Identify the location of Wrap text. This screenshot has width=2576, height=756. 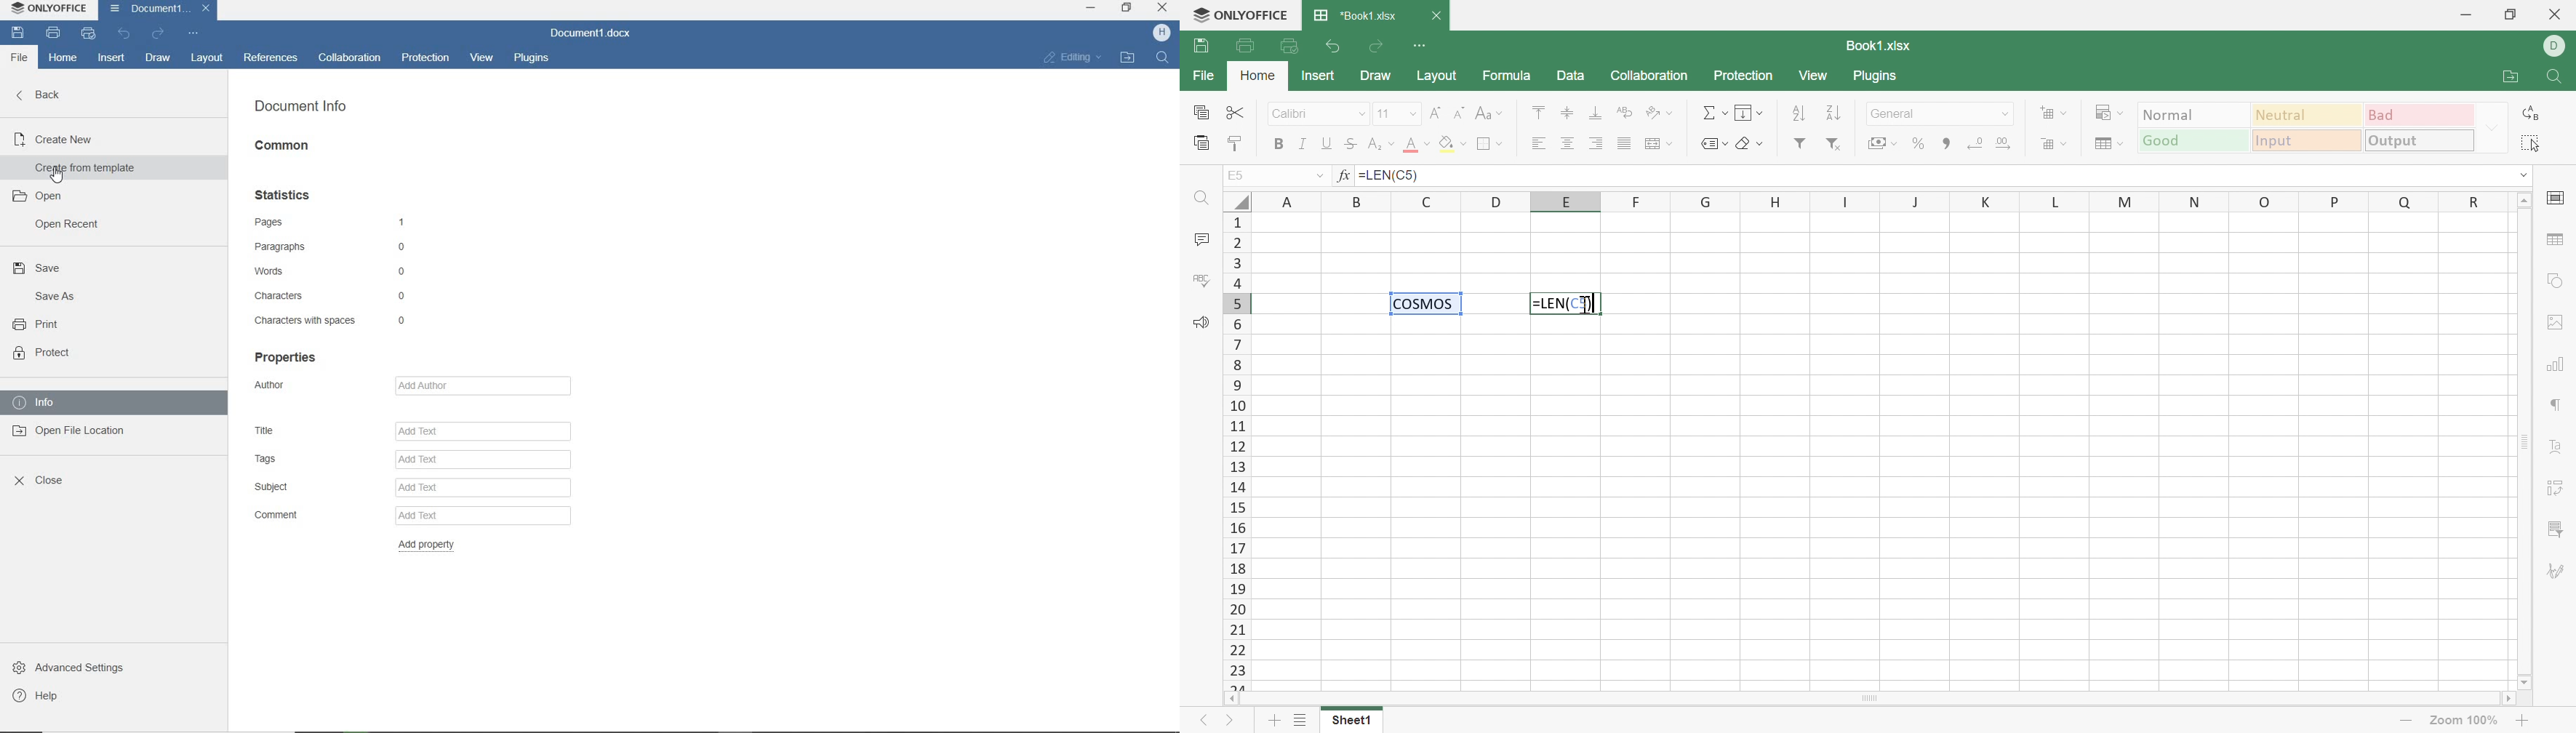
(1624, 111).